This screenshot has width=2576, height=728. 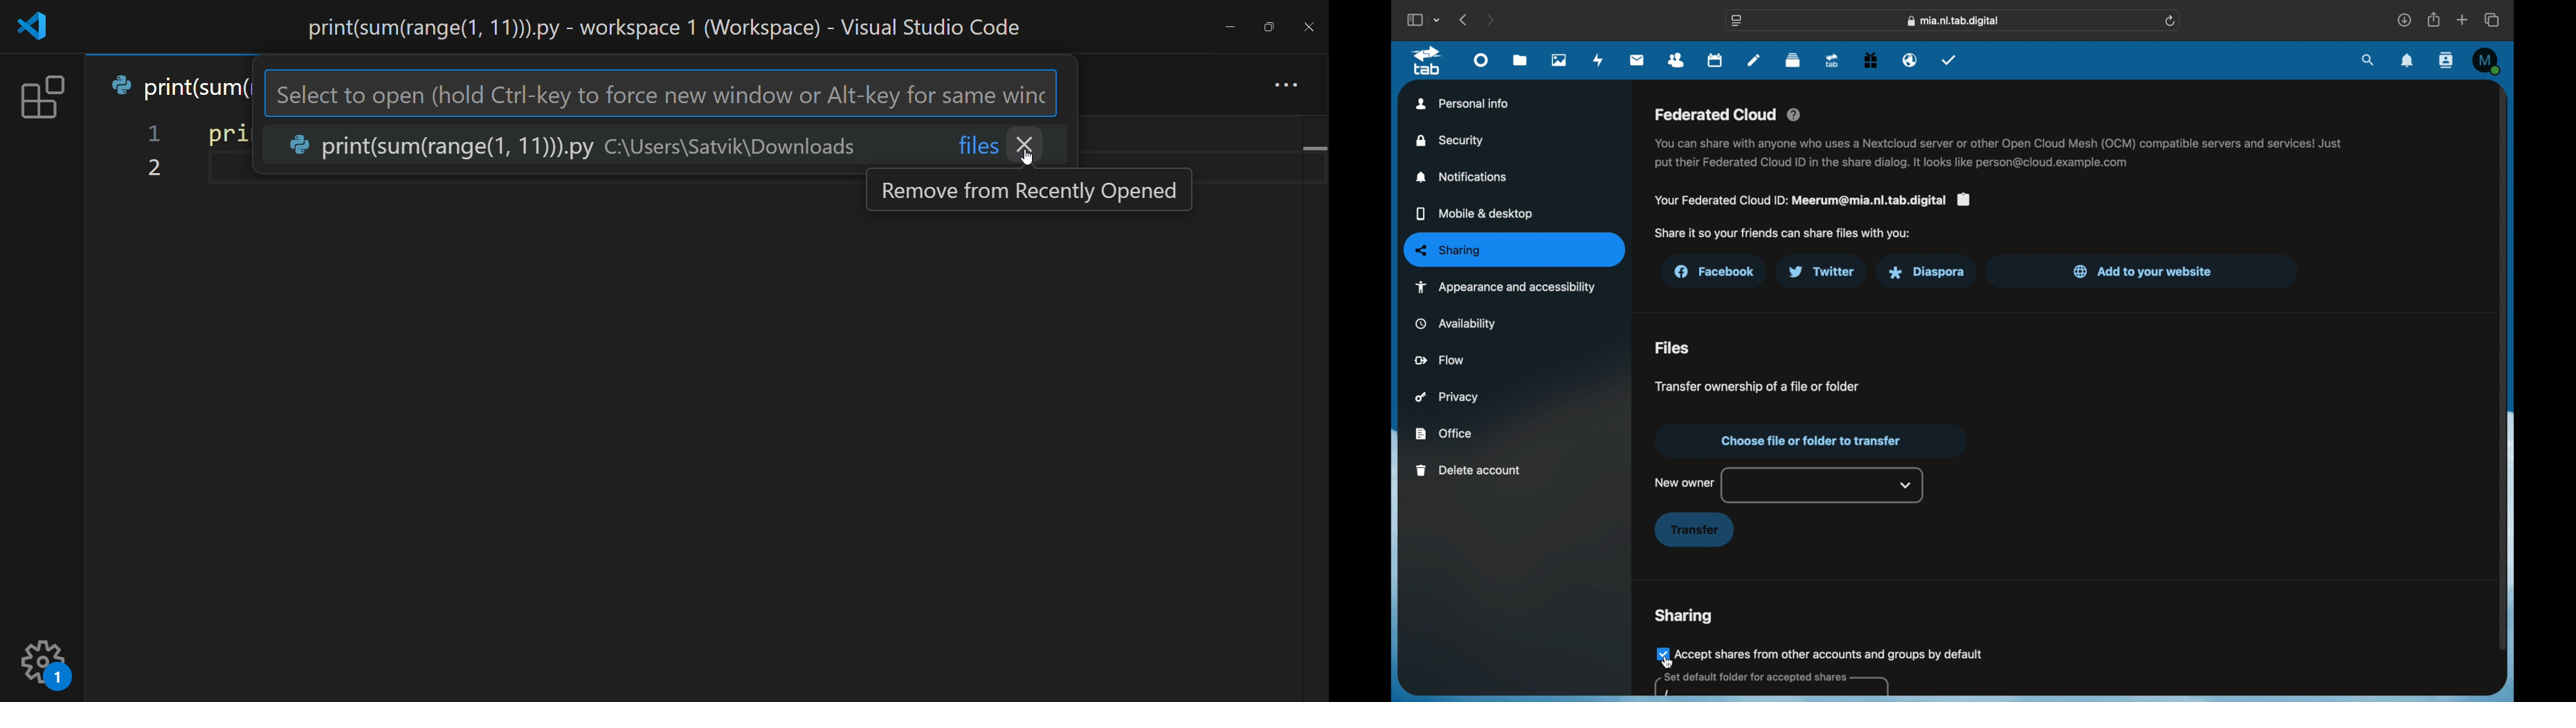 What do you see at coordinates (2463, 20) in the screenshot?
I see `new tab` at bounding box center [2463, 20].